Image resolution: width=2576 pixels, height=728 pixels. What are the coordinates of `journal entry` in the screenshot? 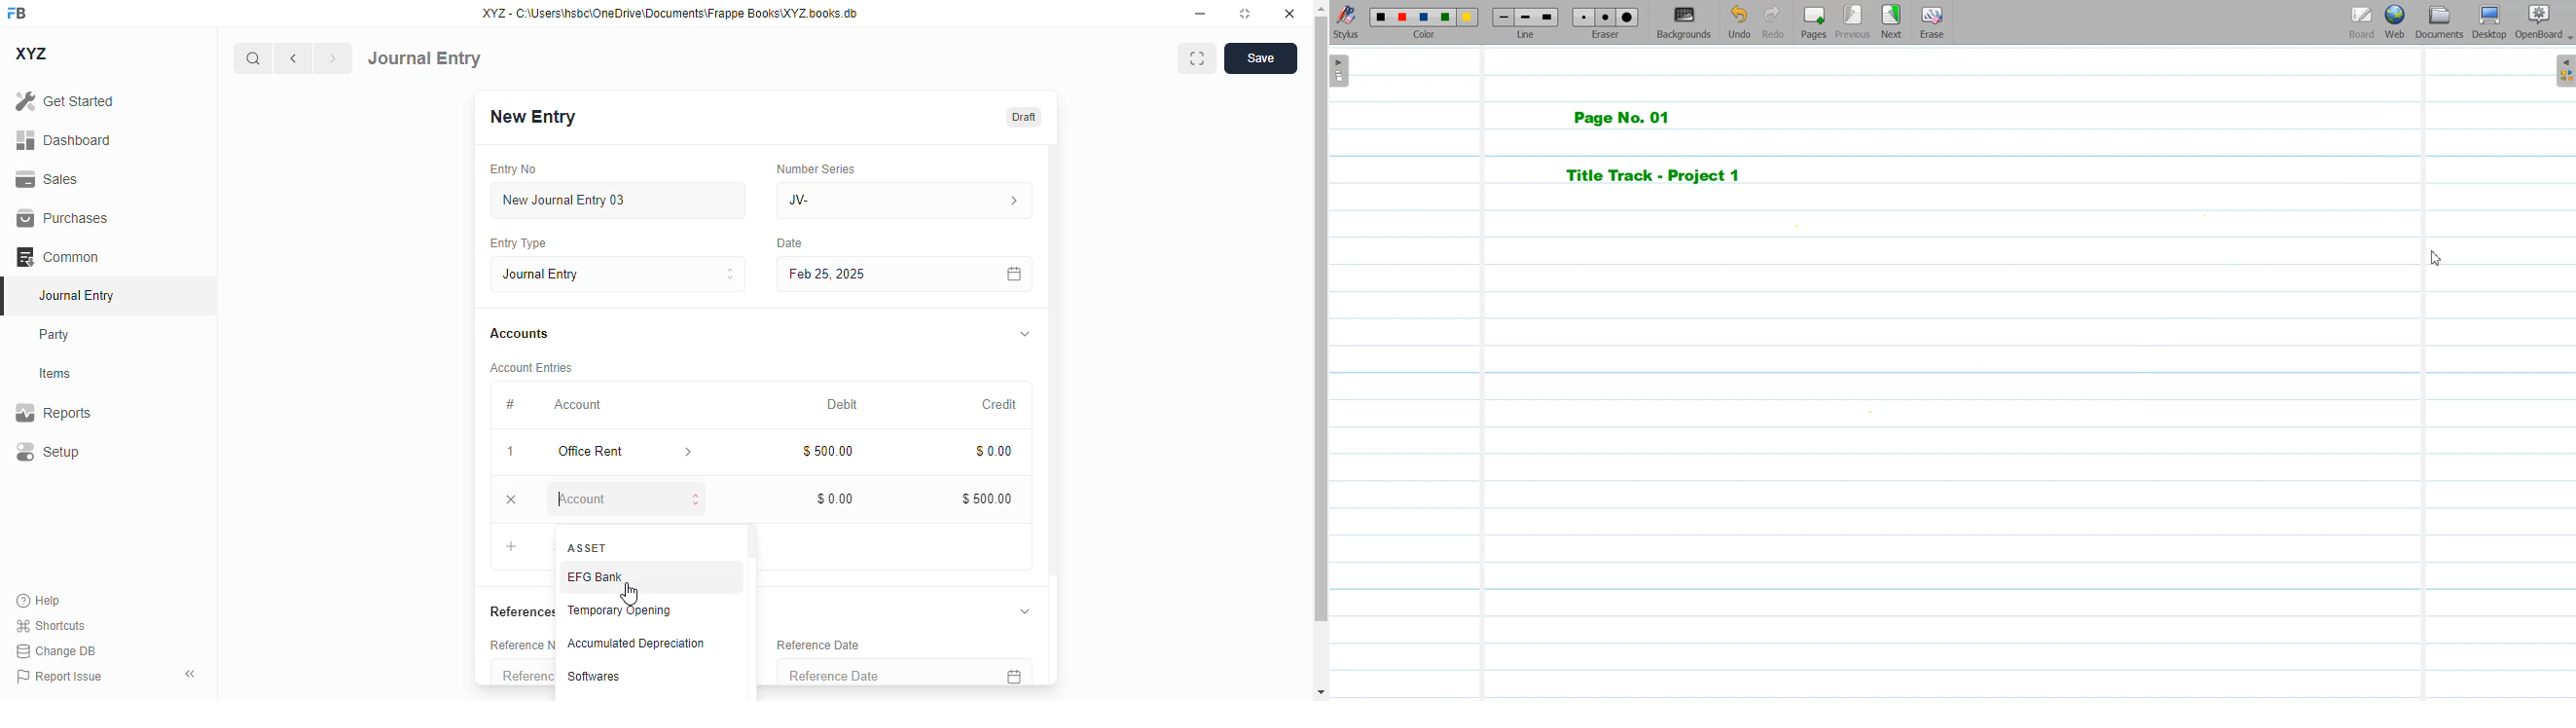 It's located at (424, 58).